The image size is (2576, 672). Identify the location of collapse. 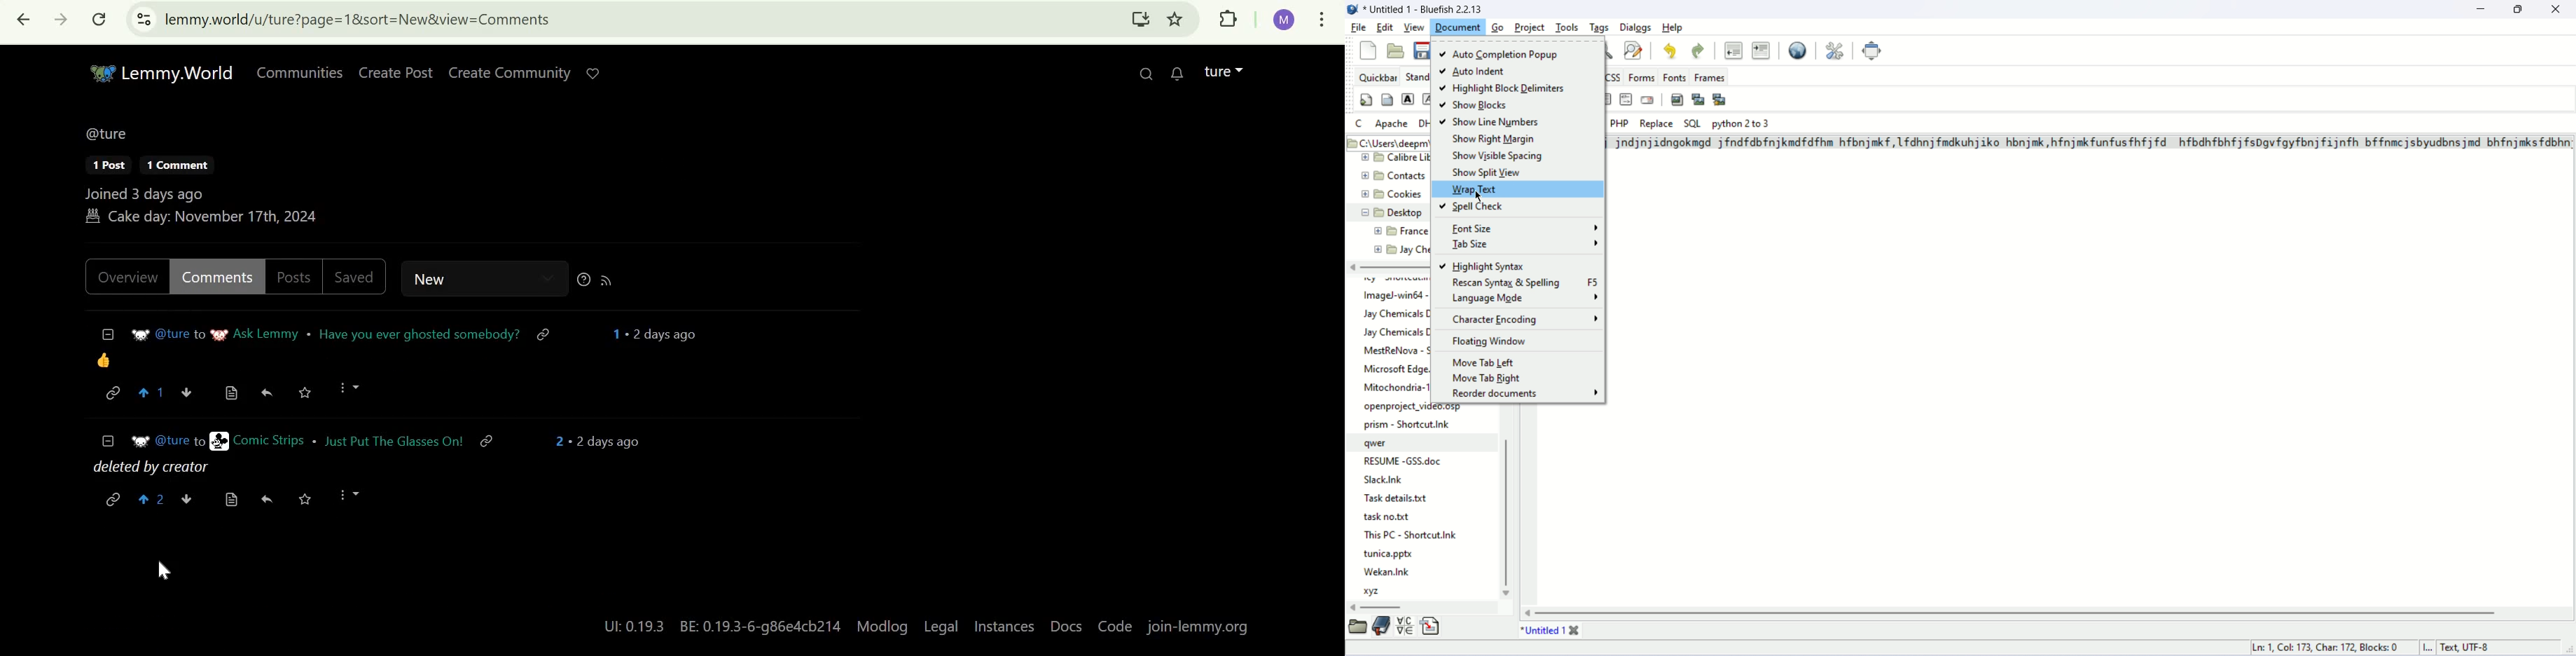
(106, 335).